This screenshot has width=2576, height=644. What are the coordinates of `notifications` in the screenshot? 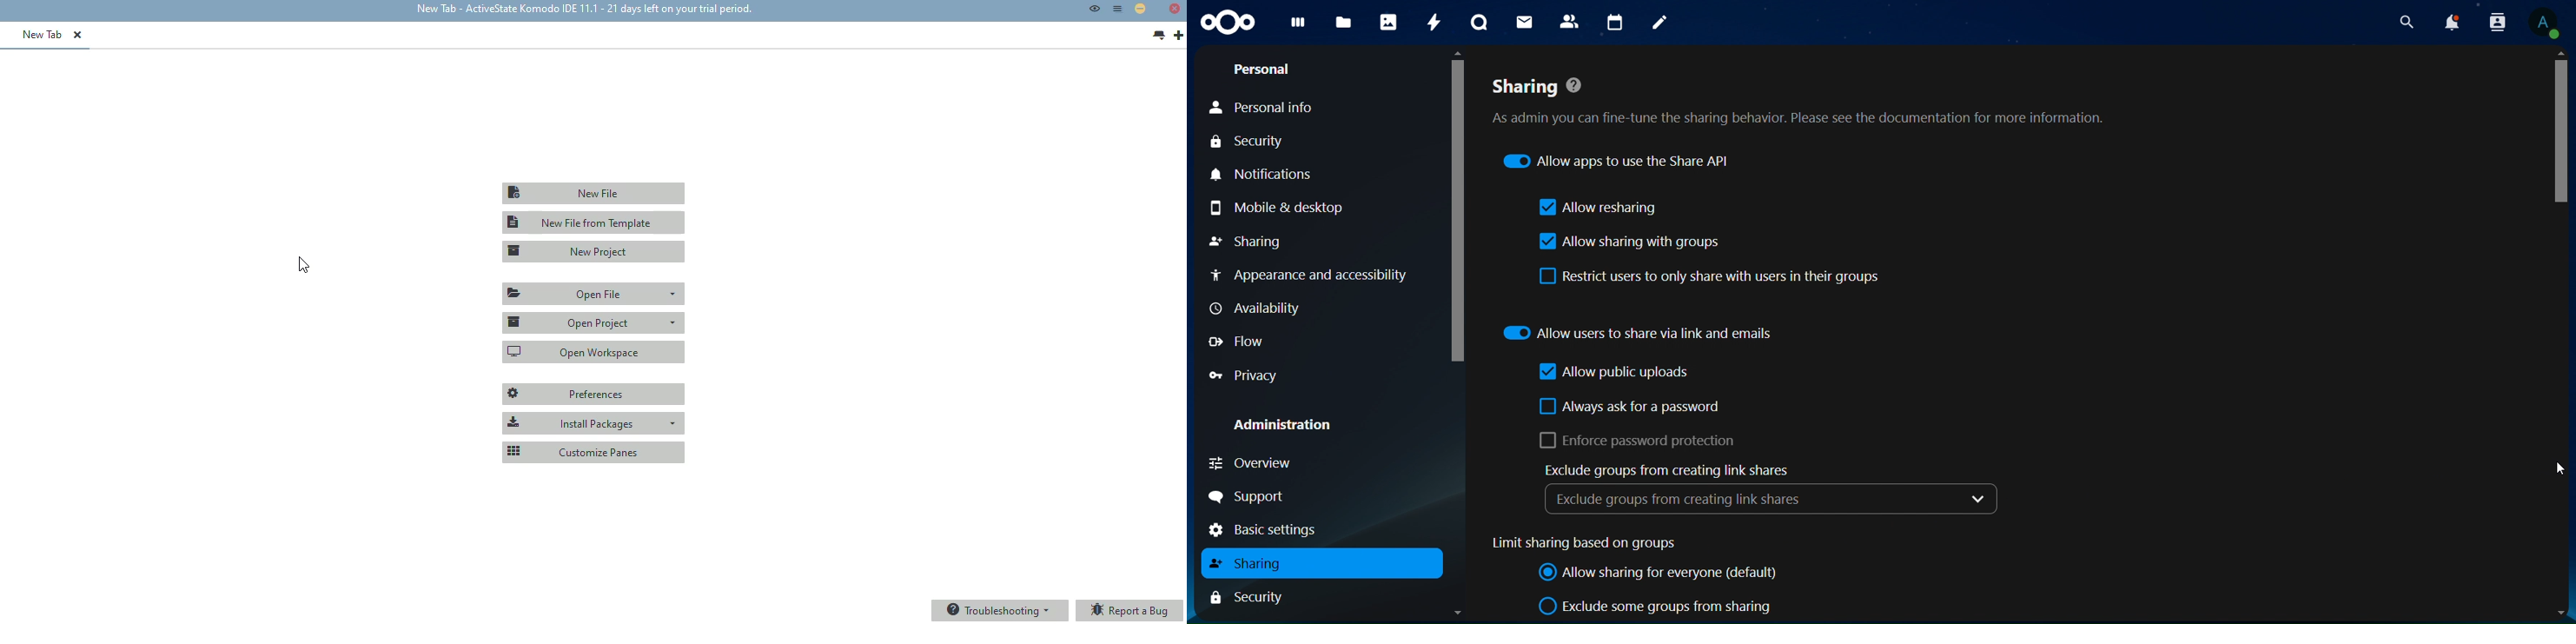 It's located at (2451, 22).